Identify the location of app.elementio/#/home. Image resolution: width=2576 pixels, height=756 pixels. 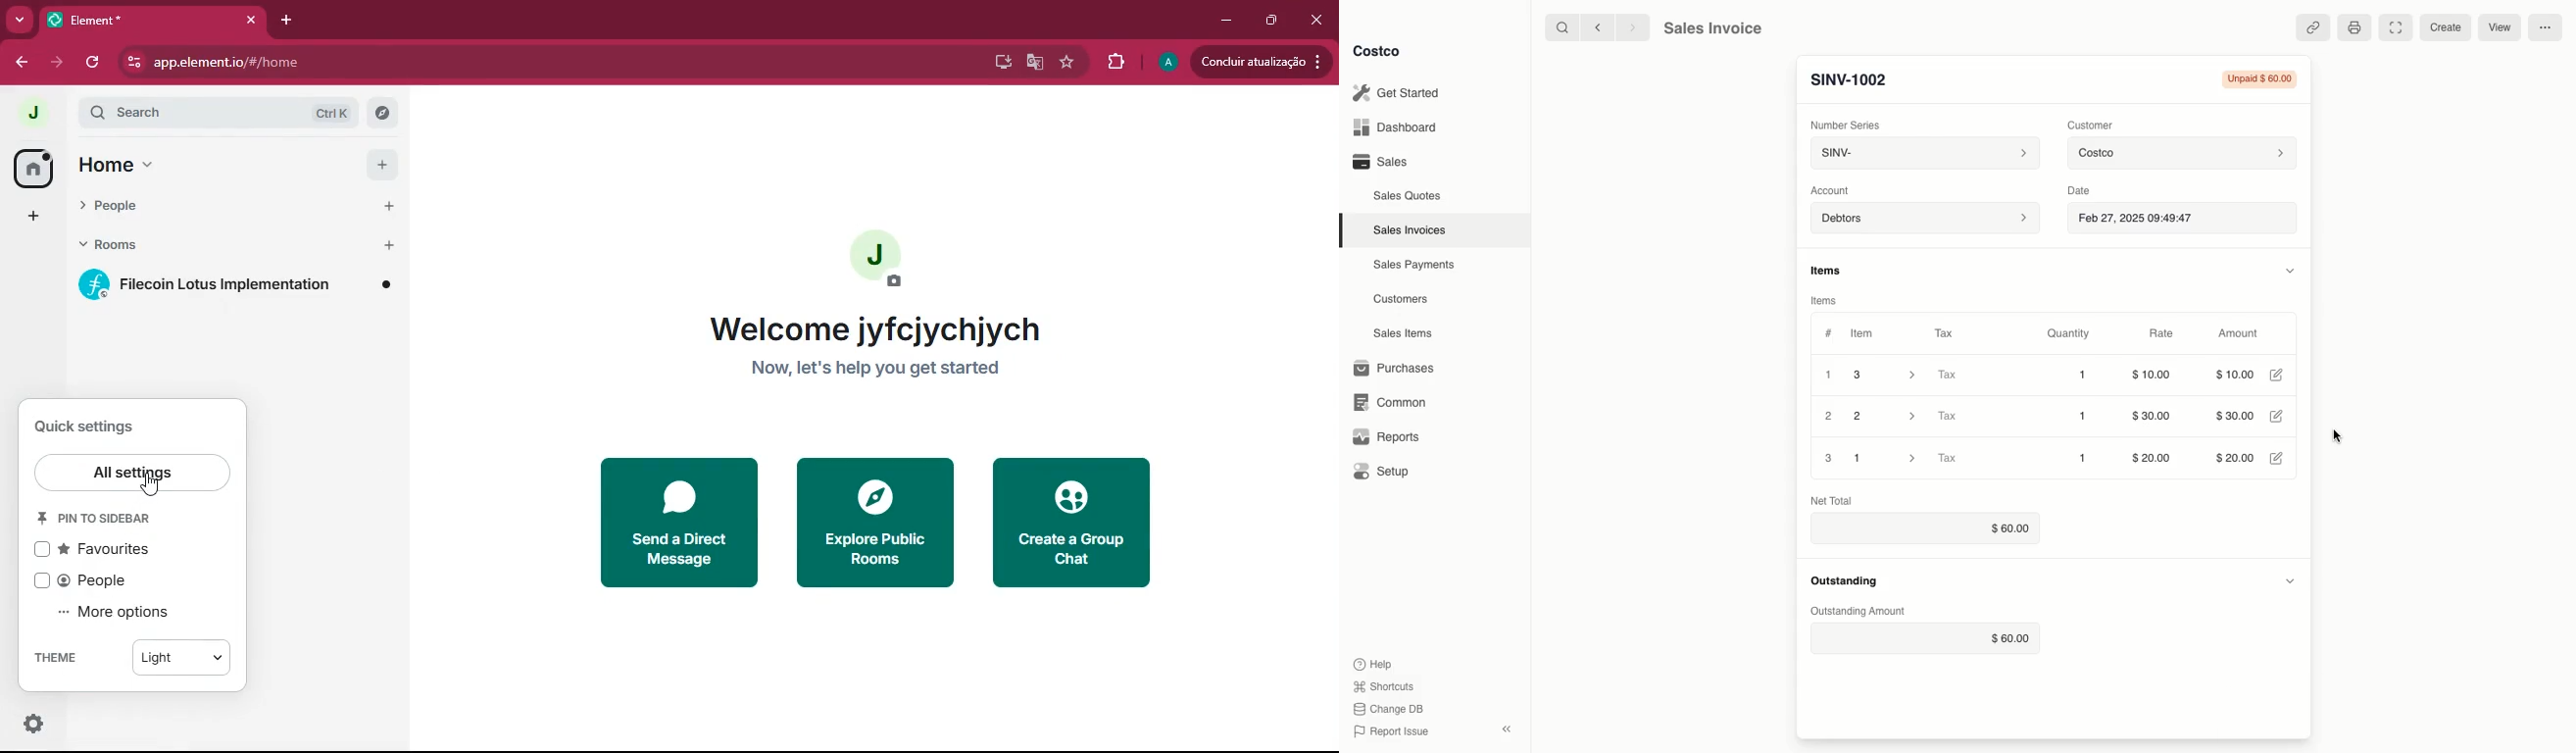
(388, 63).